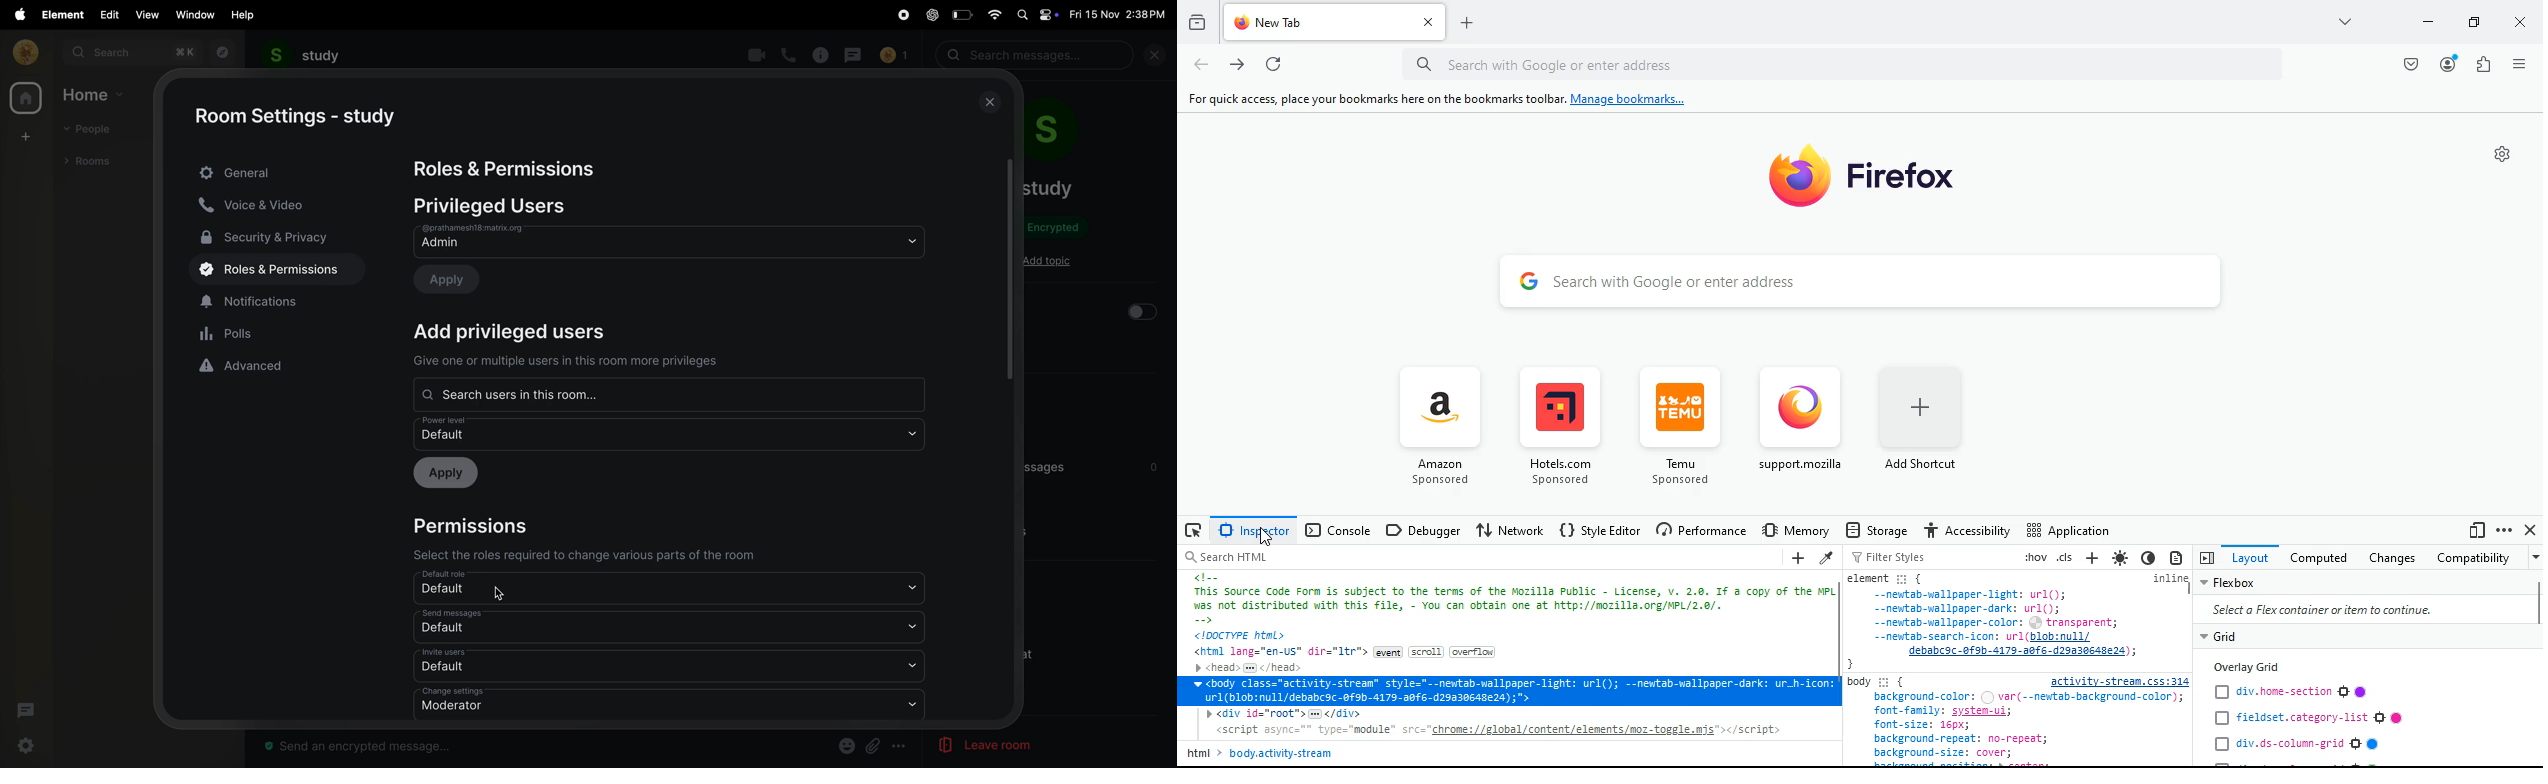  What do you see at coordinates (992, 13) in the screenshot?
I see `wifi` at bounding box center [992, 13].